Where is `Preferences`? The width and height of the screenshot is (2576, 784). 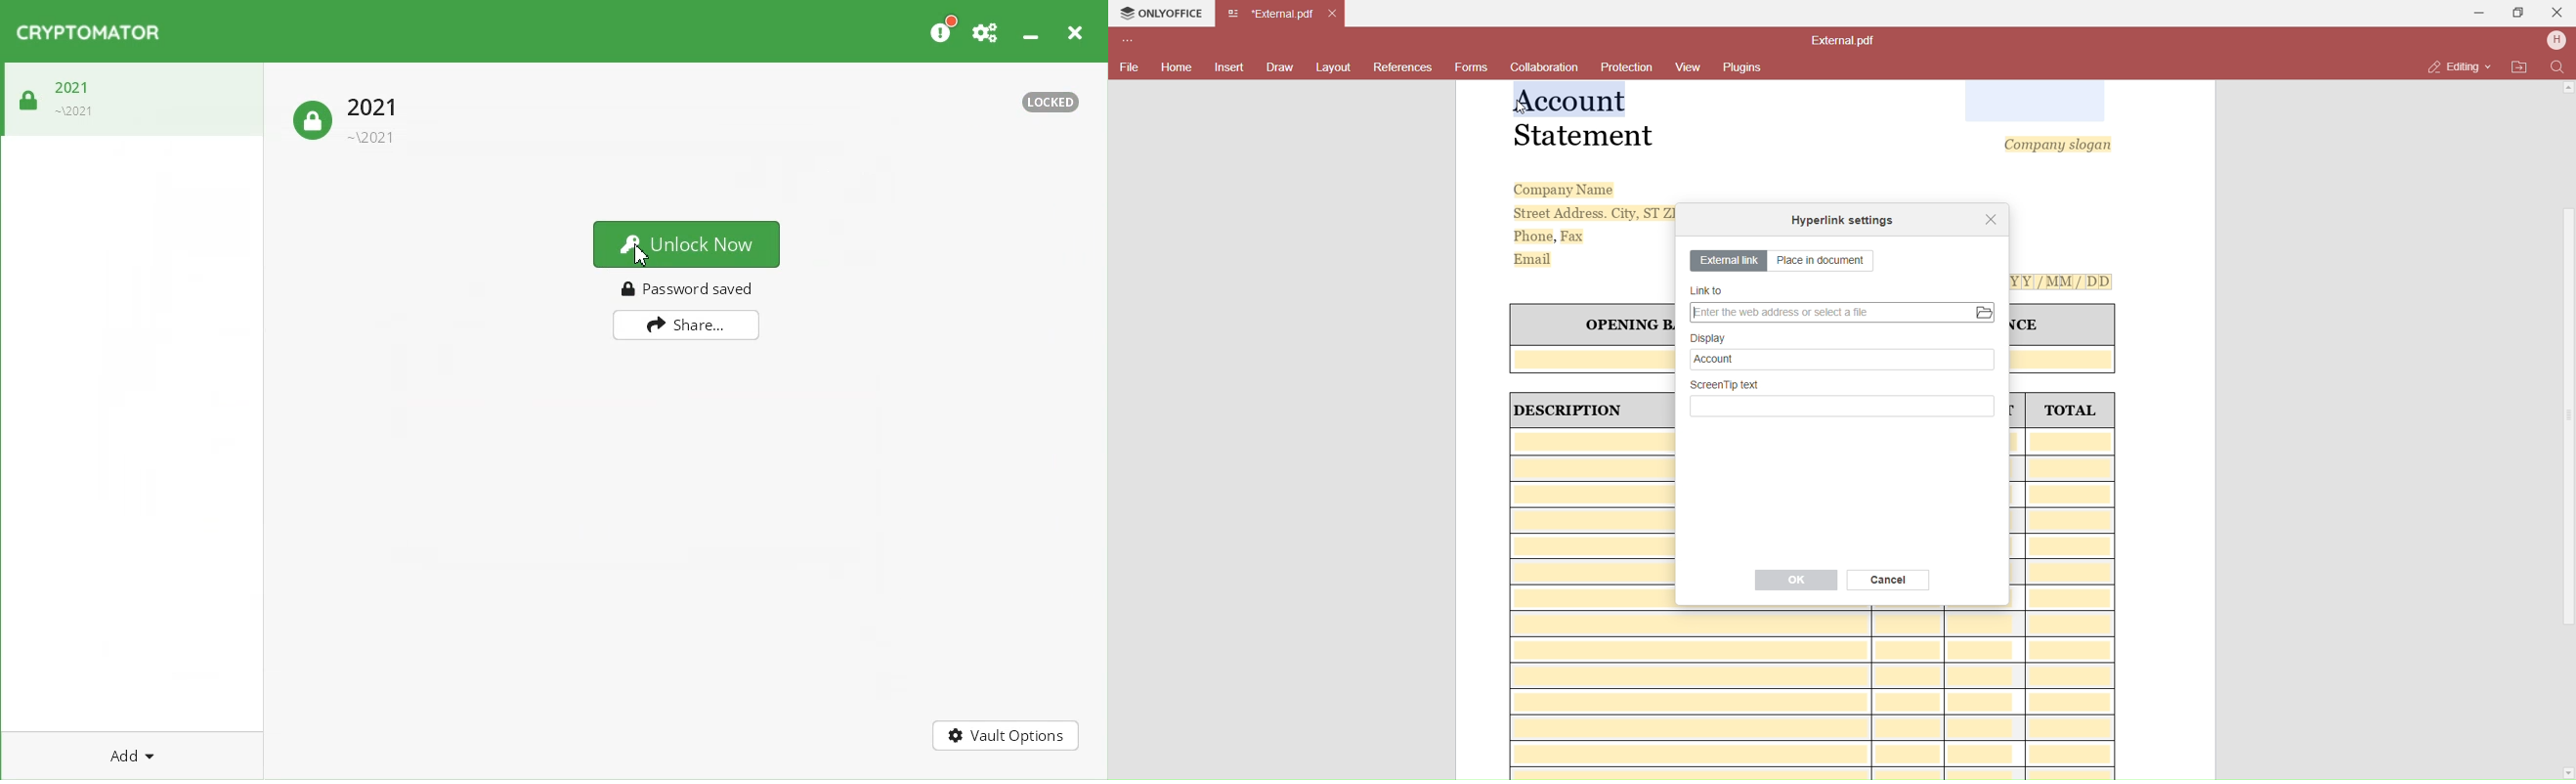 Preferences is located at coordinates (986, 29).